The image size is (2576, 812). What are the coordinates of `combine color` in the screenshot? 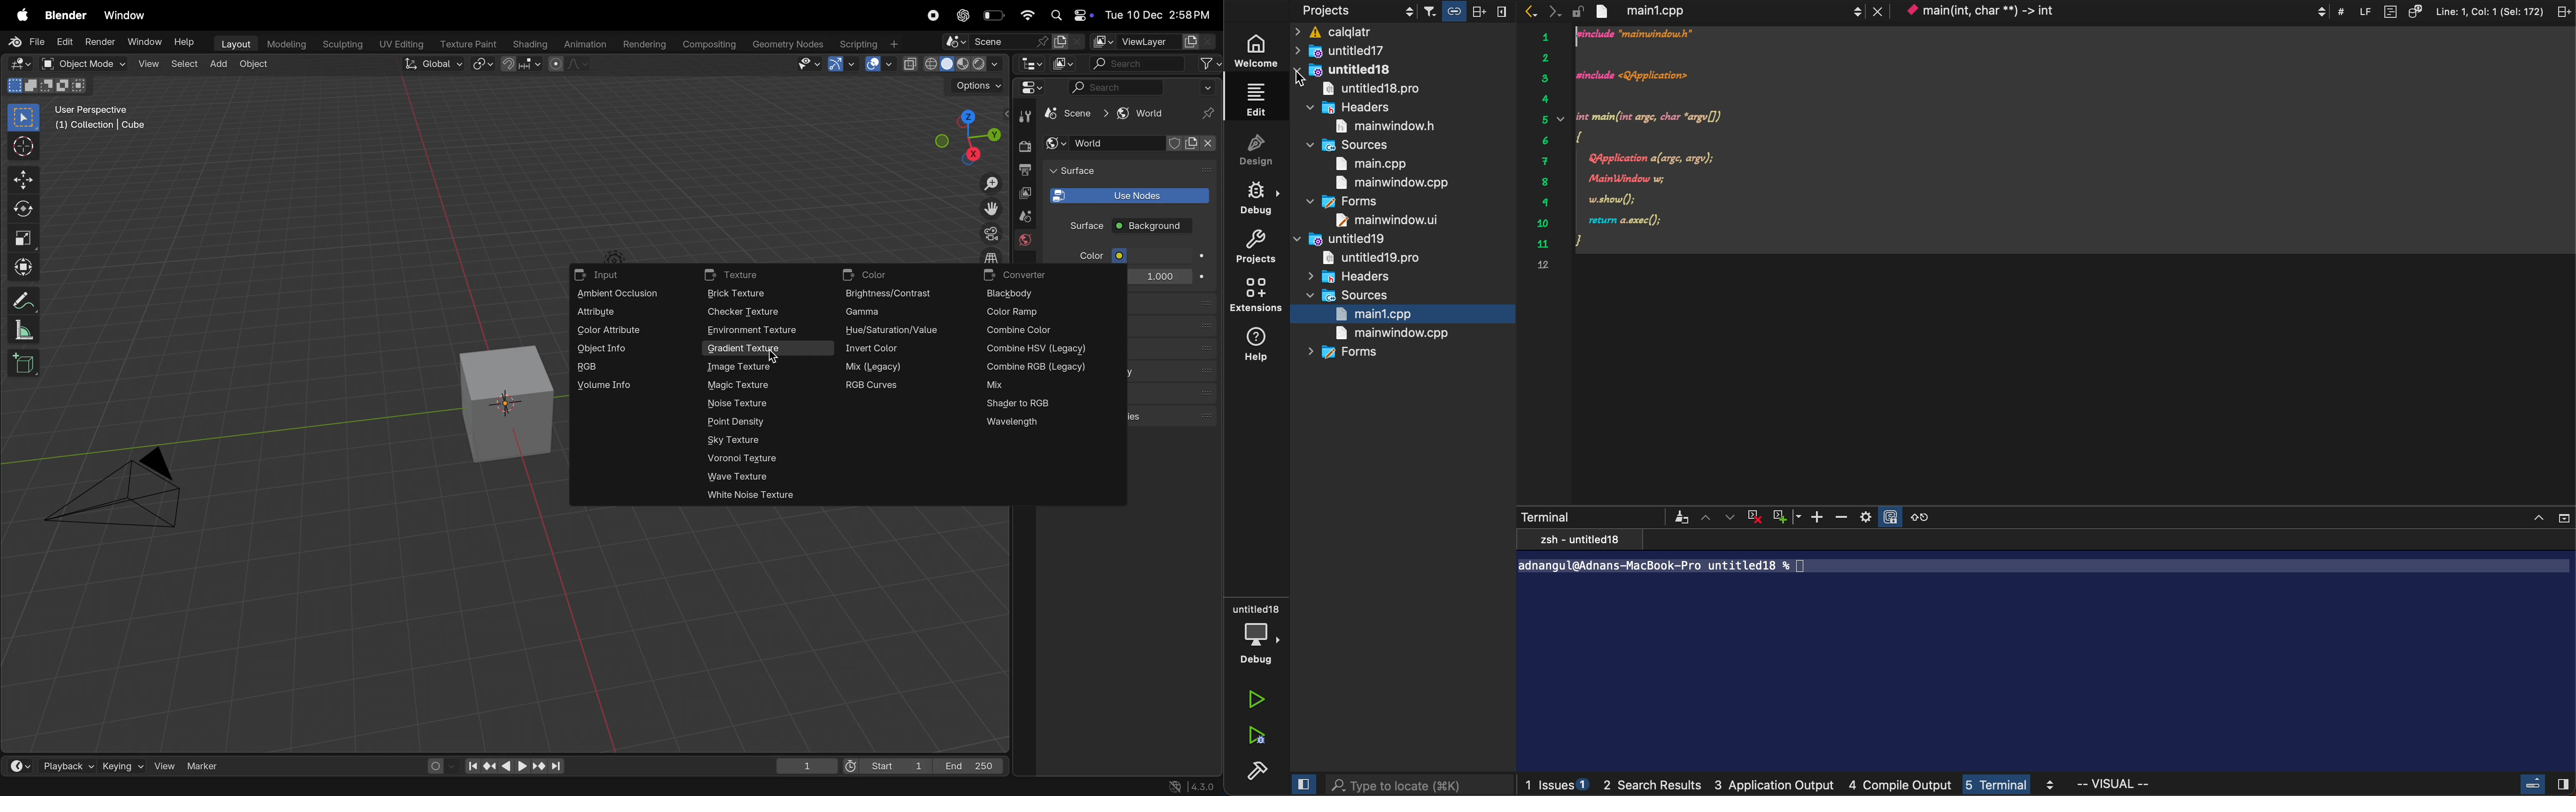 It's located at (1021, 331).